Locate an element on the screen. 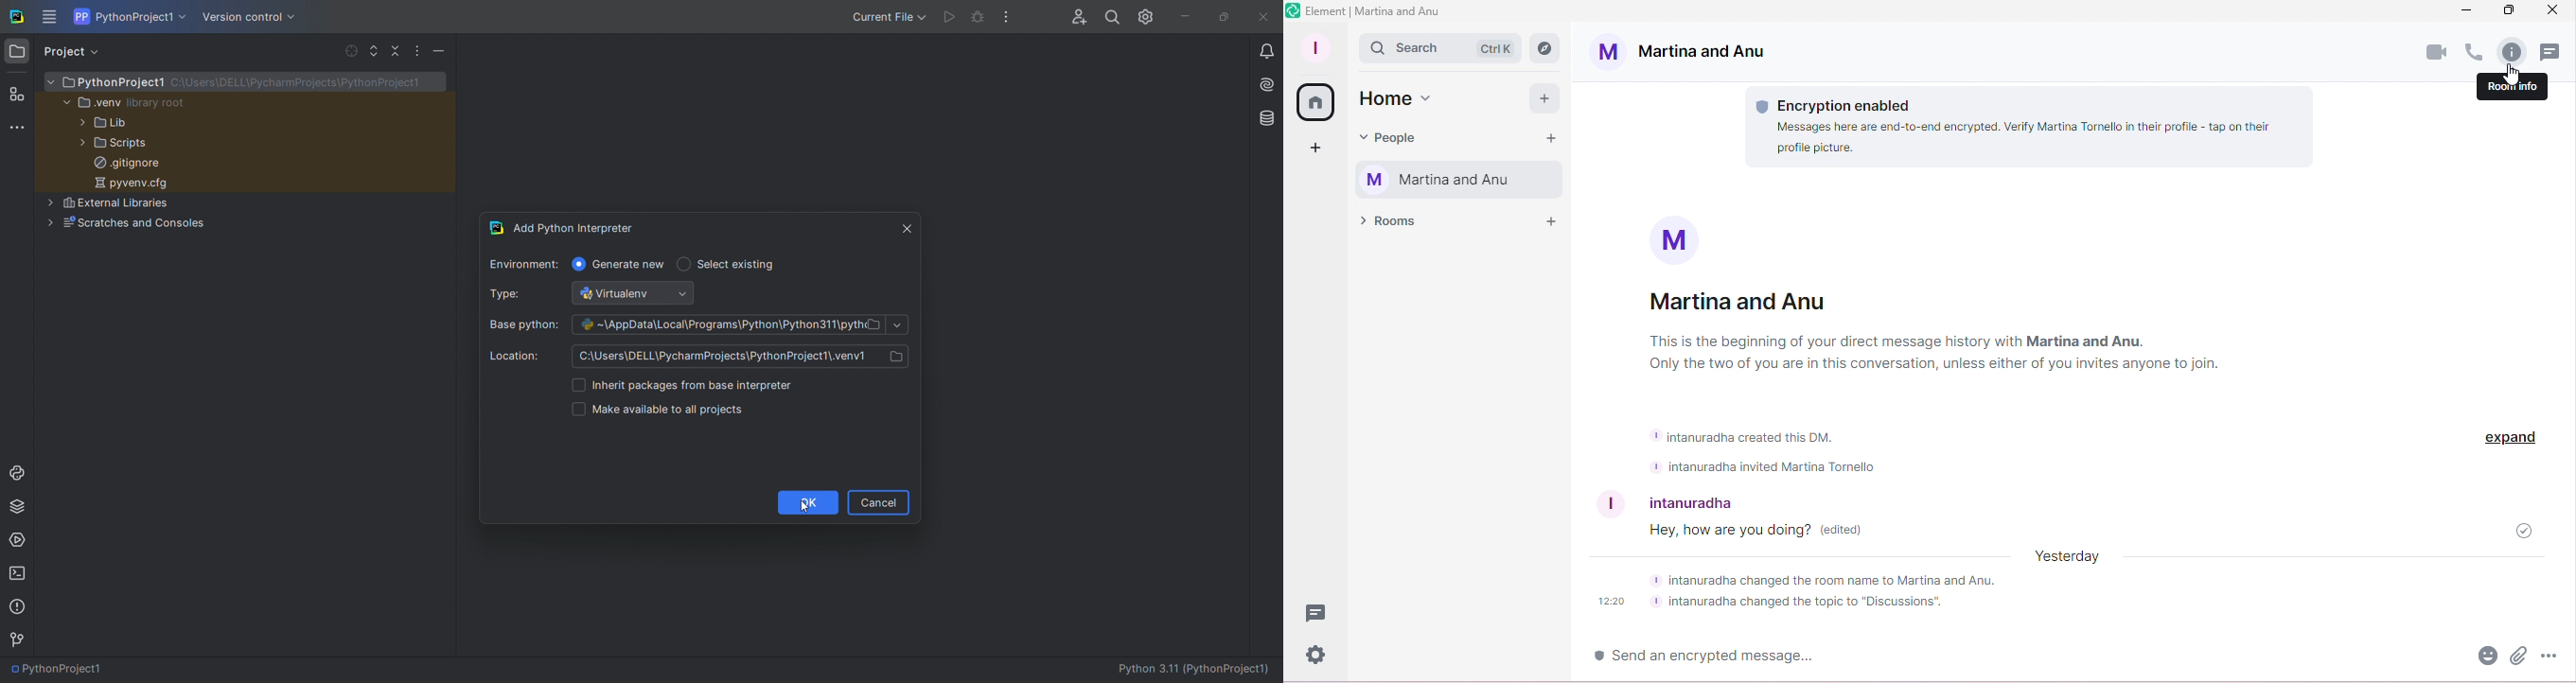  Video call is located at coordinates (2434, 56).